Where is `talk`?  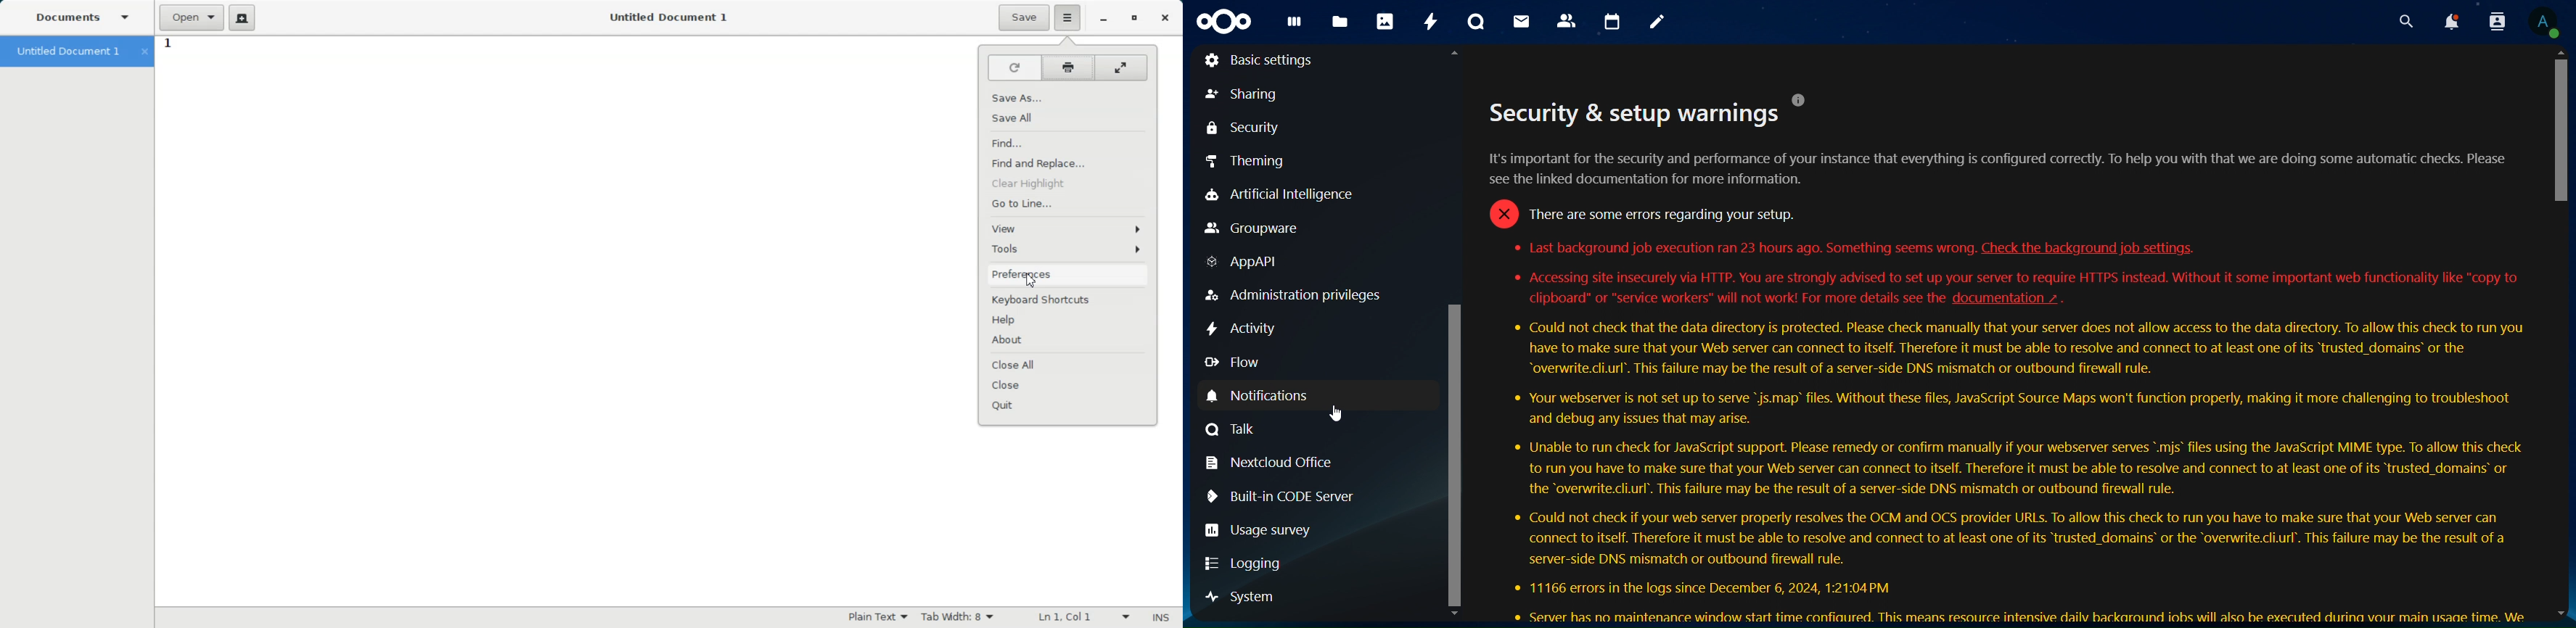 talk is located at coordinates (1478, 22).